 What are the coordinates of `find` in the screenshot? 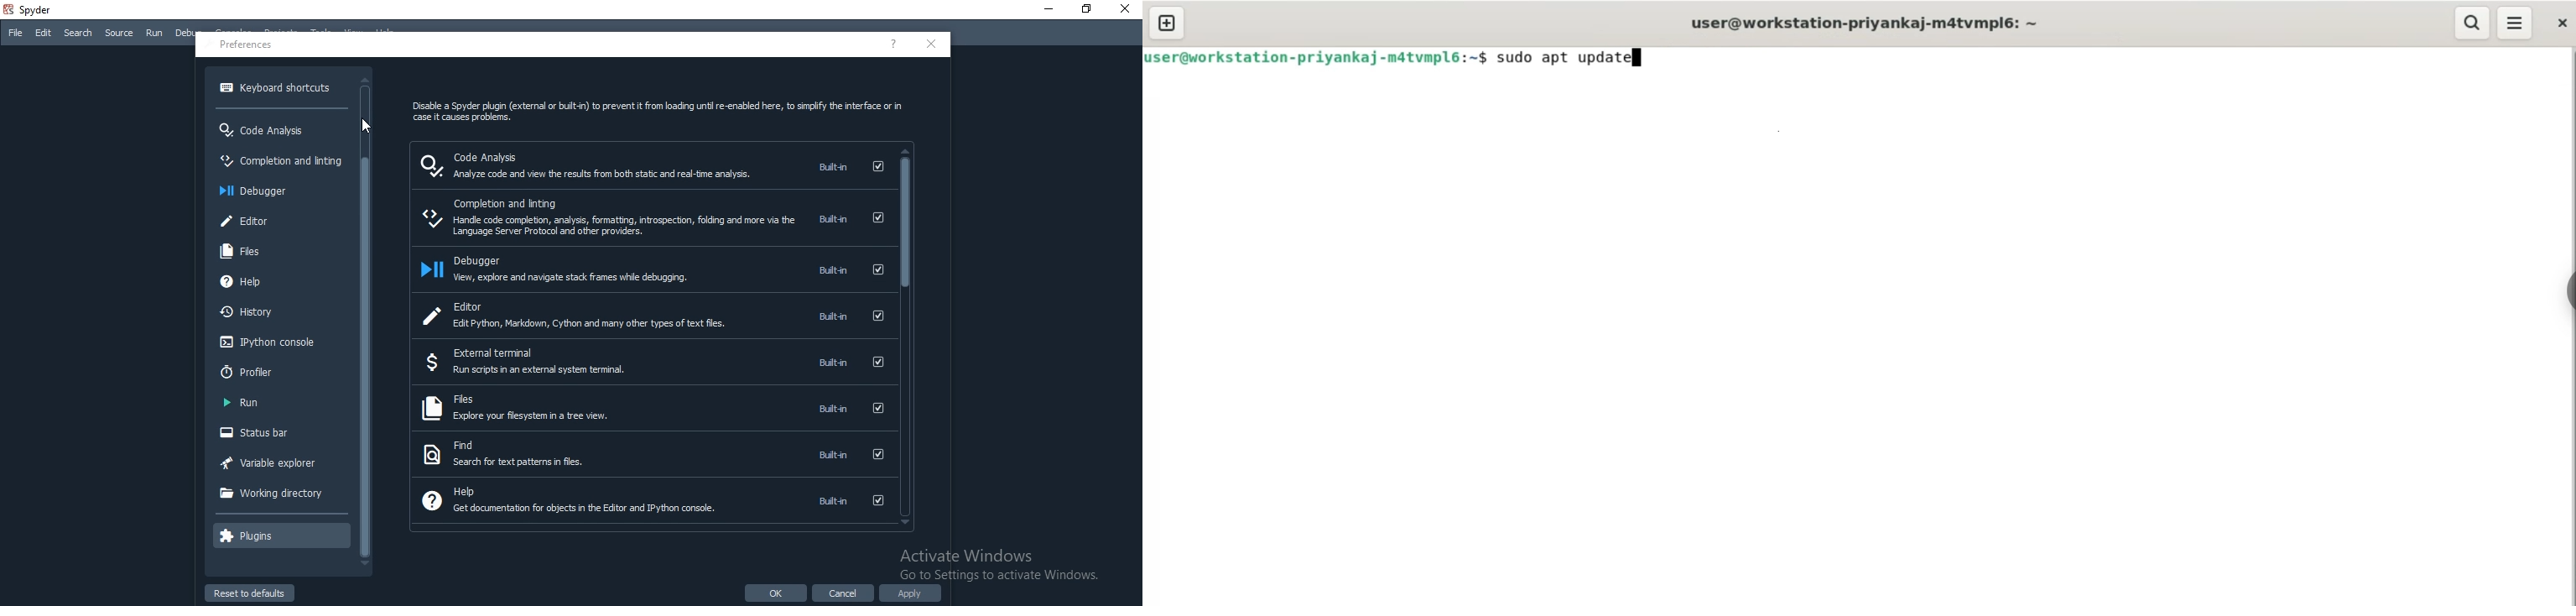 It's located at (652, 454).